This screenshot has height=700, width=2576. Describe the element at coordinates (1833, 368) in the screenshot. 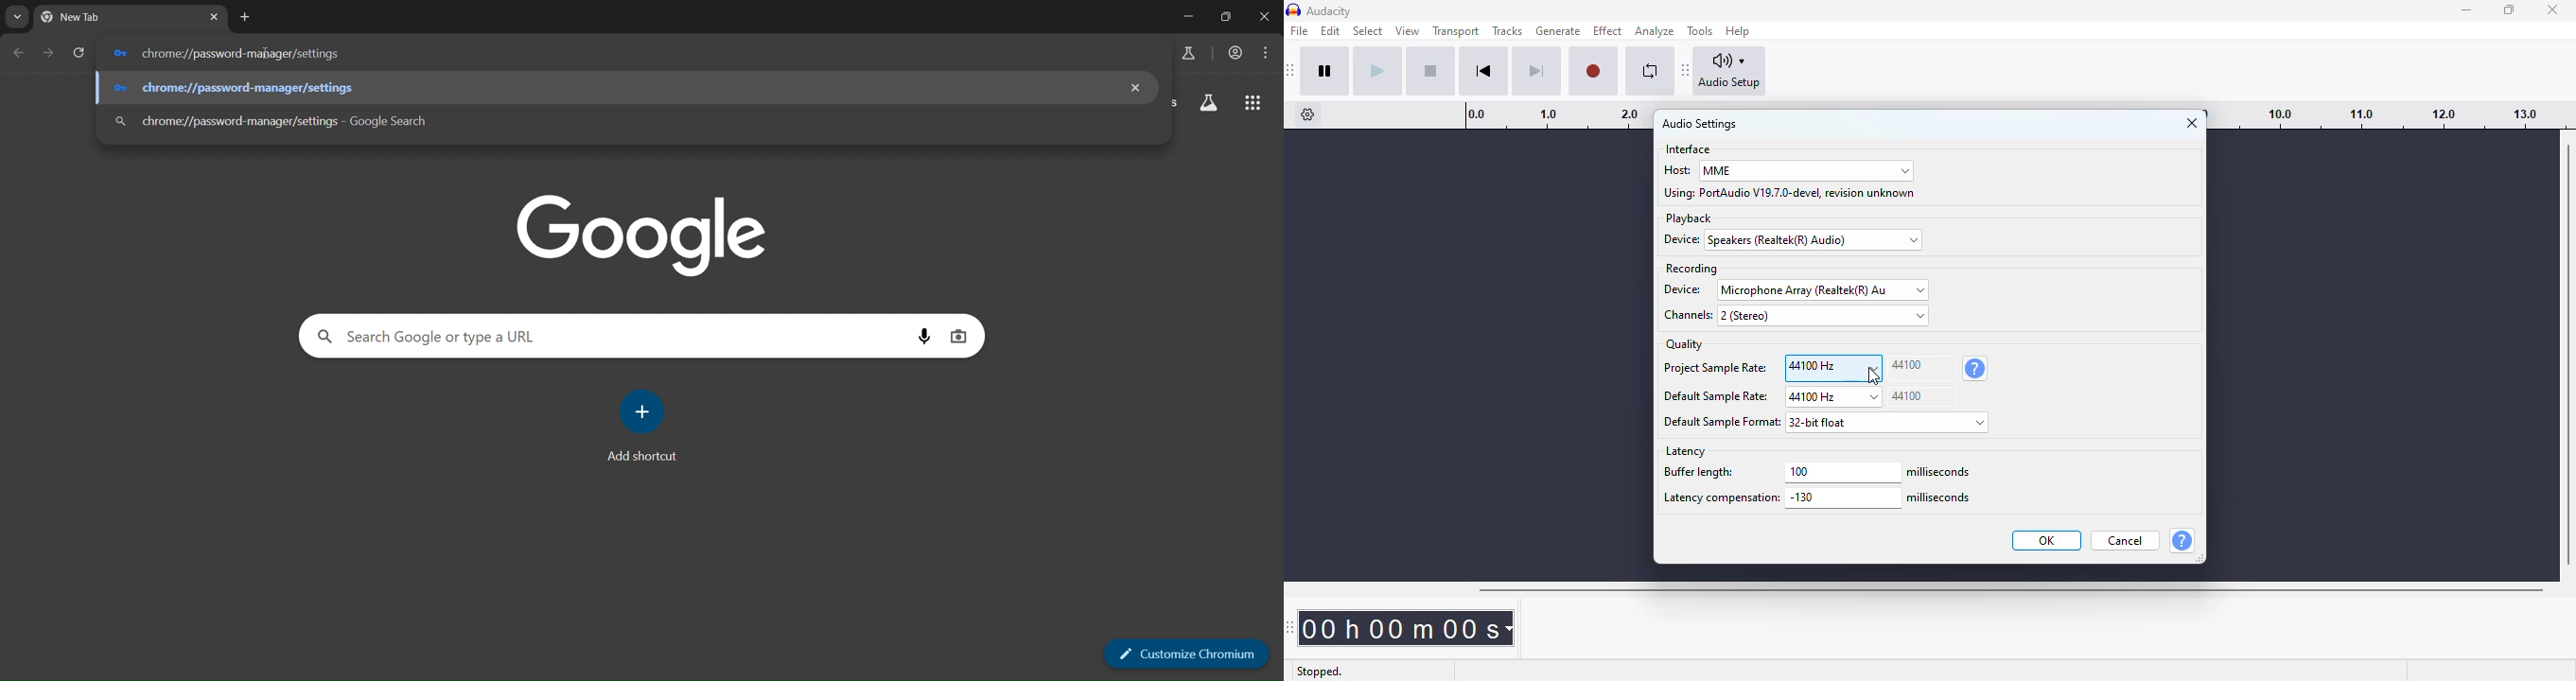

I see `select project sample rate` at that location.